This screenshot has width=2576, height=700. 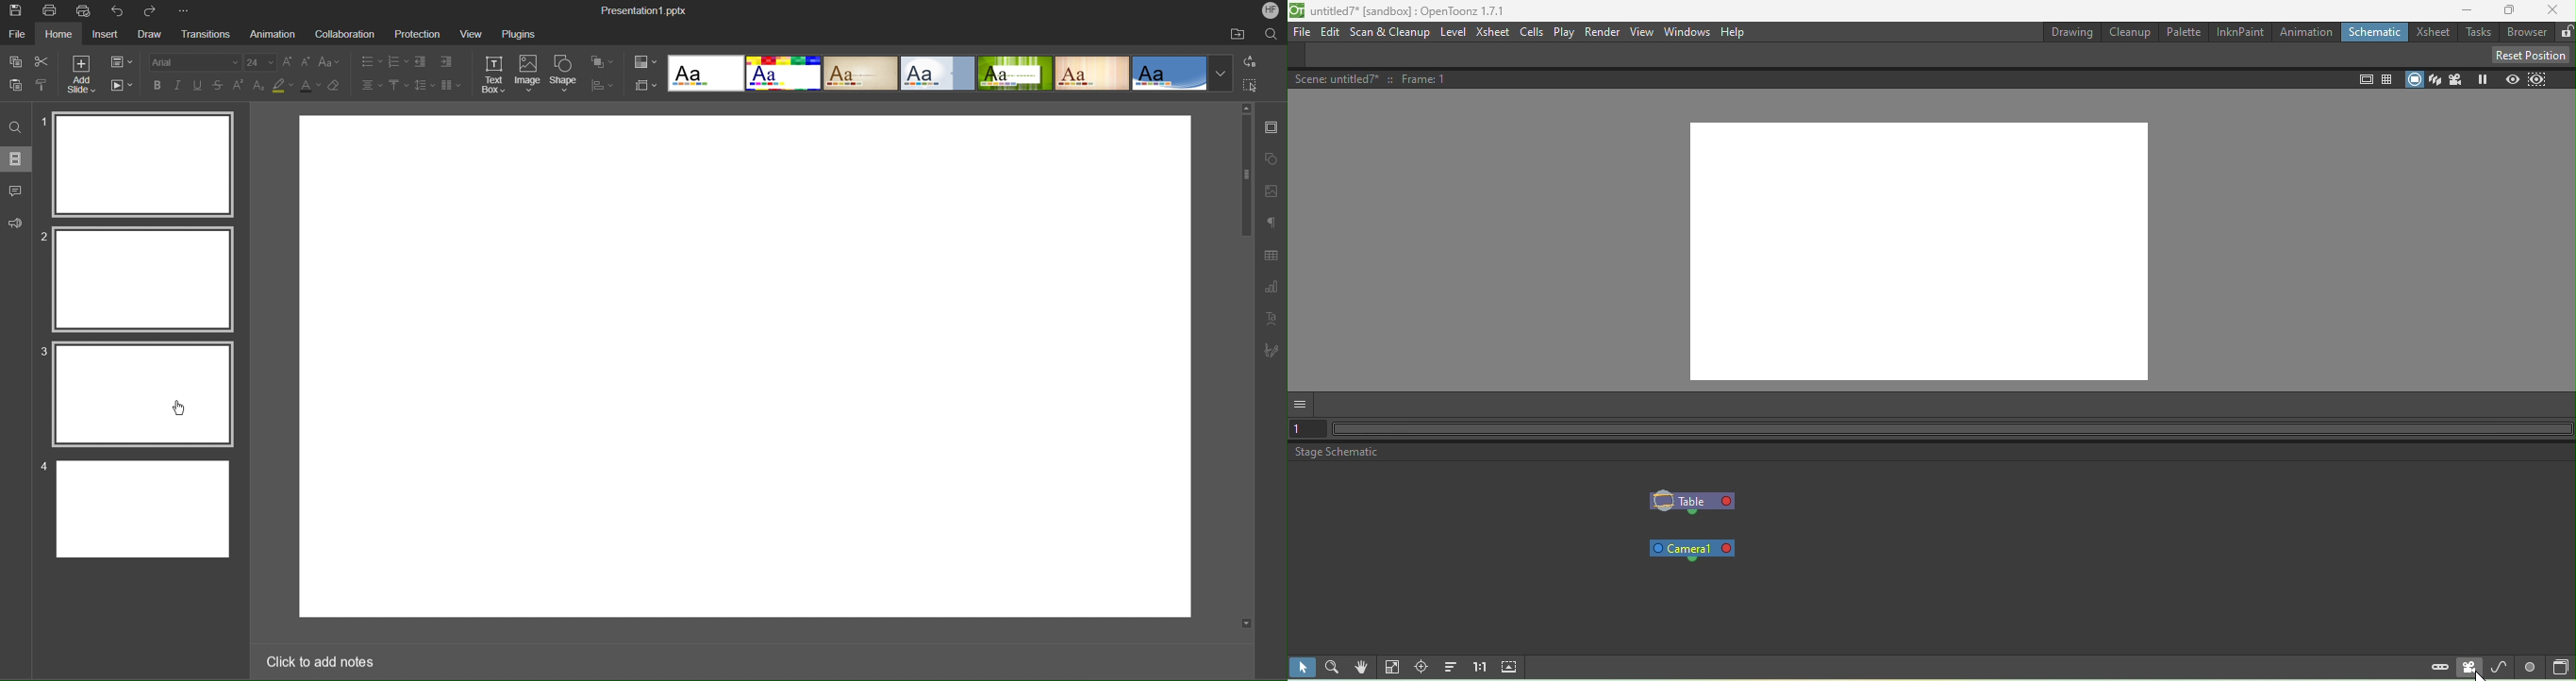 What do you see at coordinates (219, 86) in the screenshot?
I see `strikethrough` at bounding box center [219, 86].